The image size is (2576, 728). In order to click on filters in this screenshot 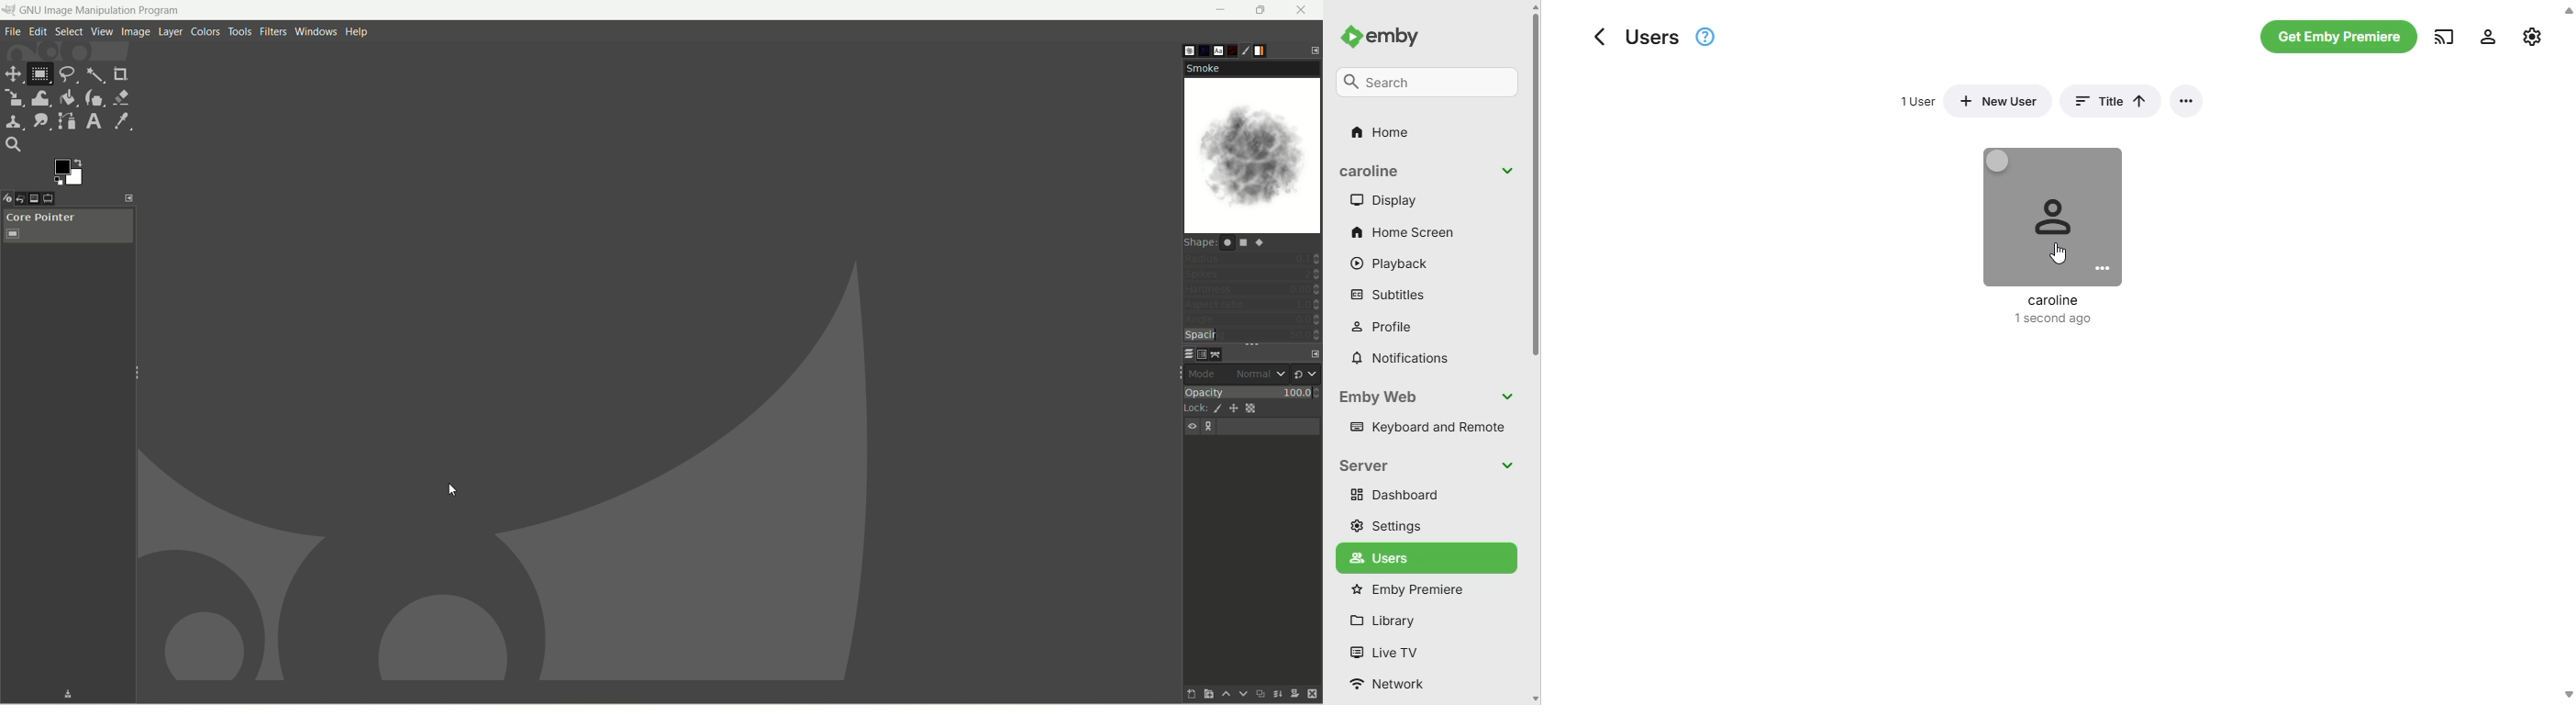, I will do `click(272, 32)`.